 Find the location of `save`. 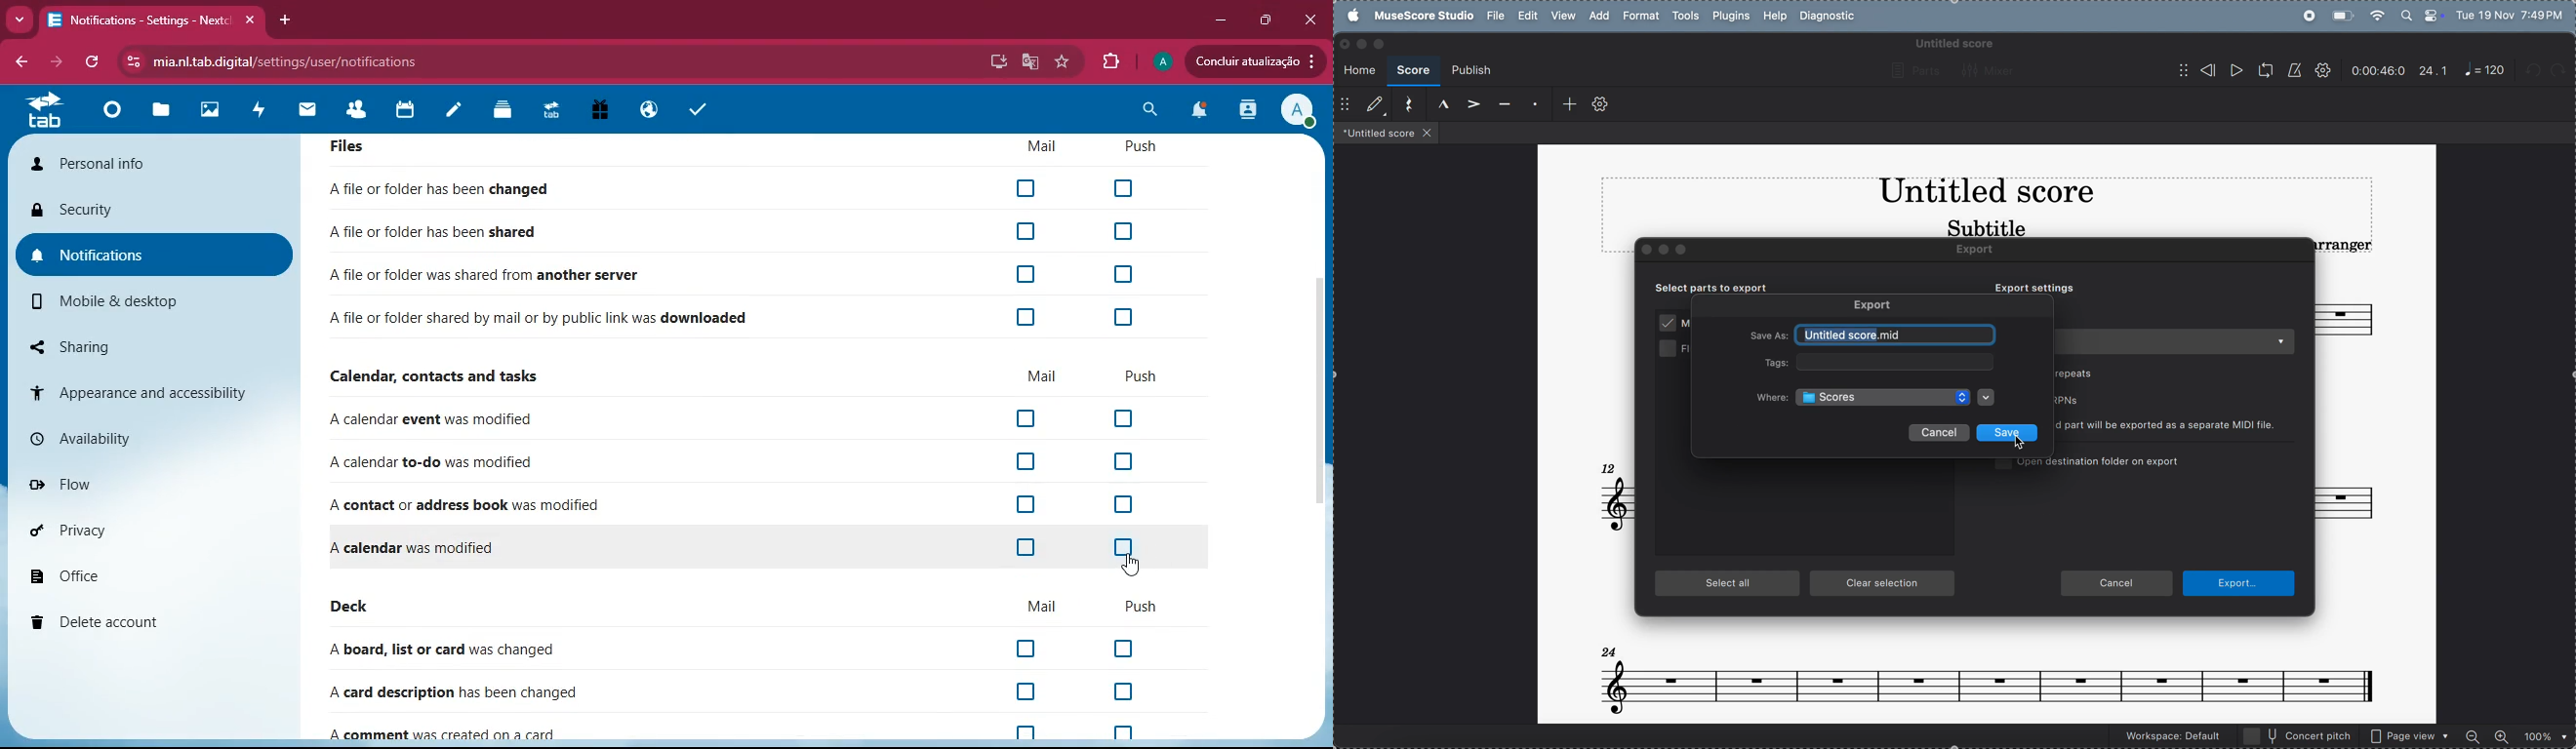

save is located at coordinates (2009, 433).